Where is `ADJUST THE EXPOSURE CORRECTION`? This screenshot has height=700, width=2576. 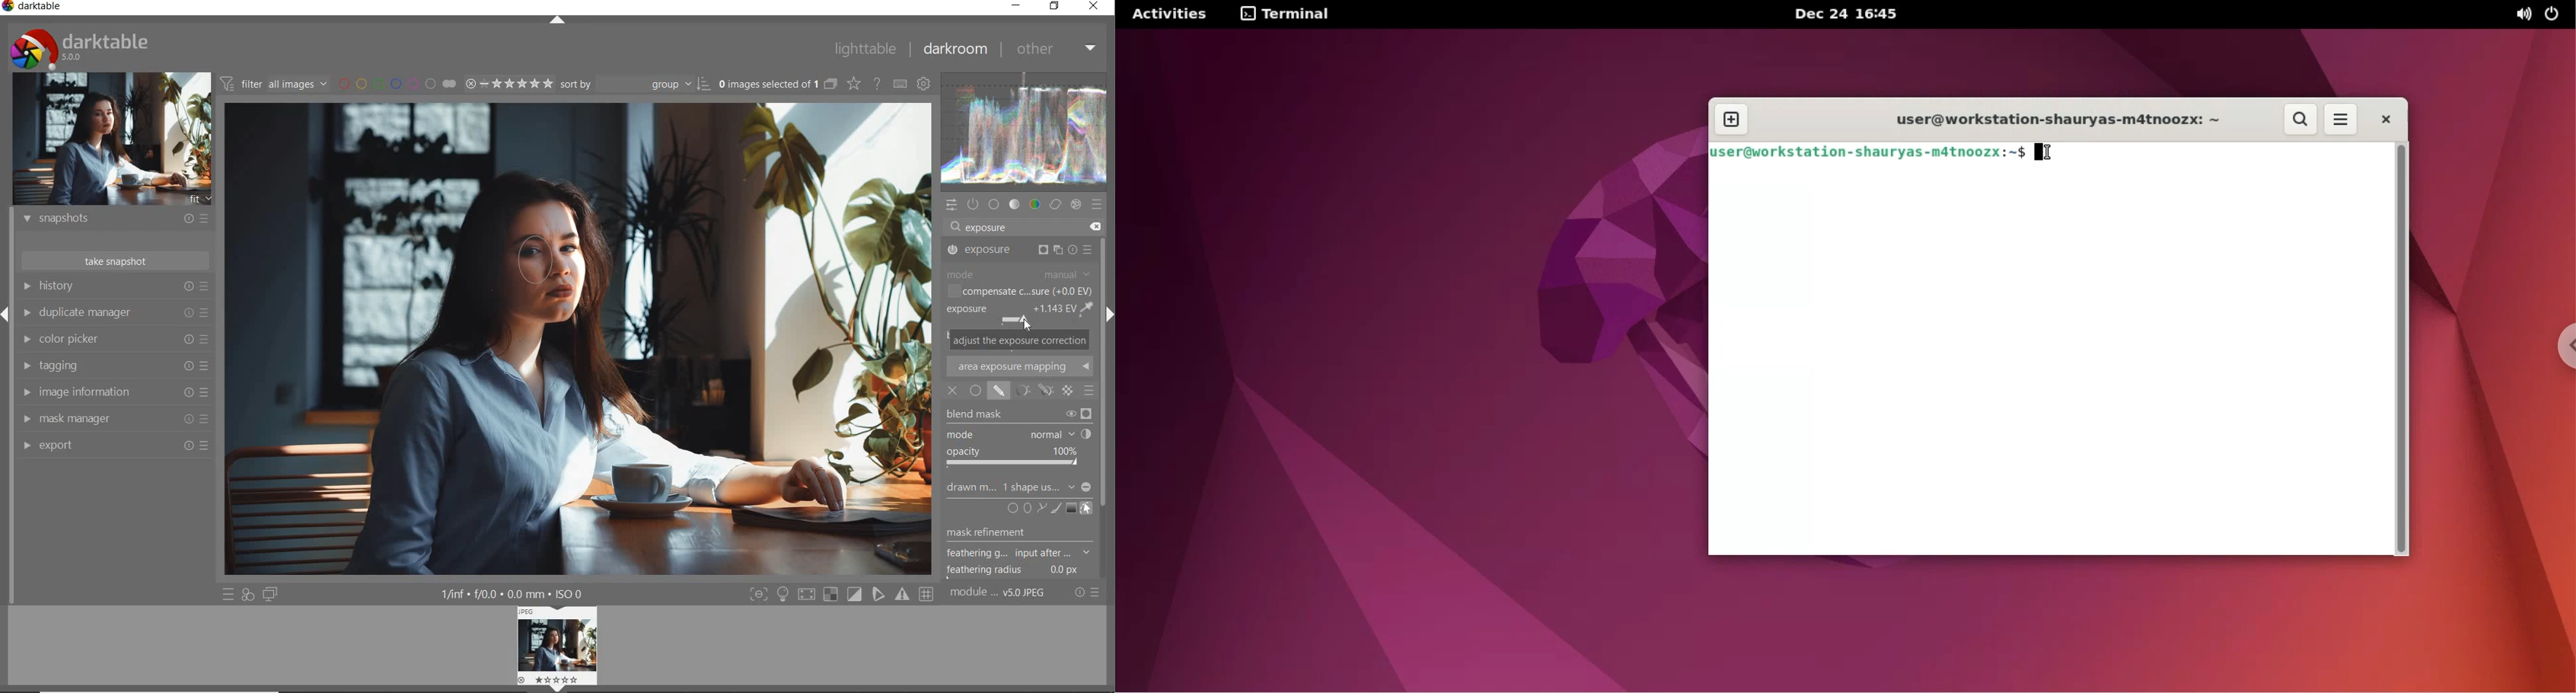 ADJUST THE EXPOSURE CORRECTION is located at coordinates (1020, 339).